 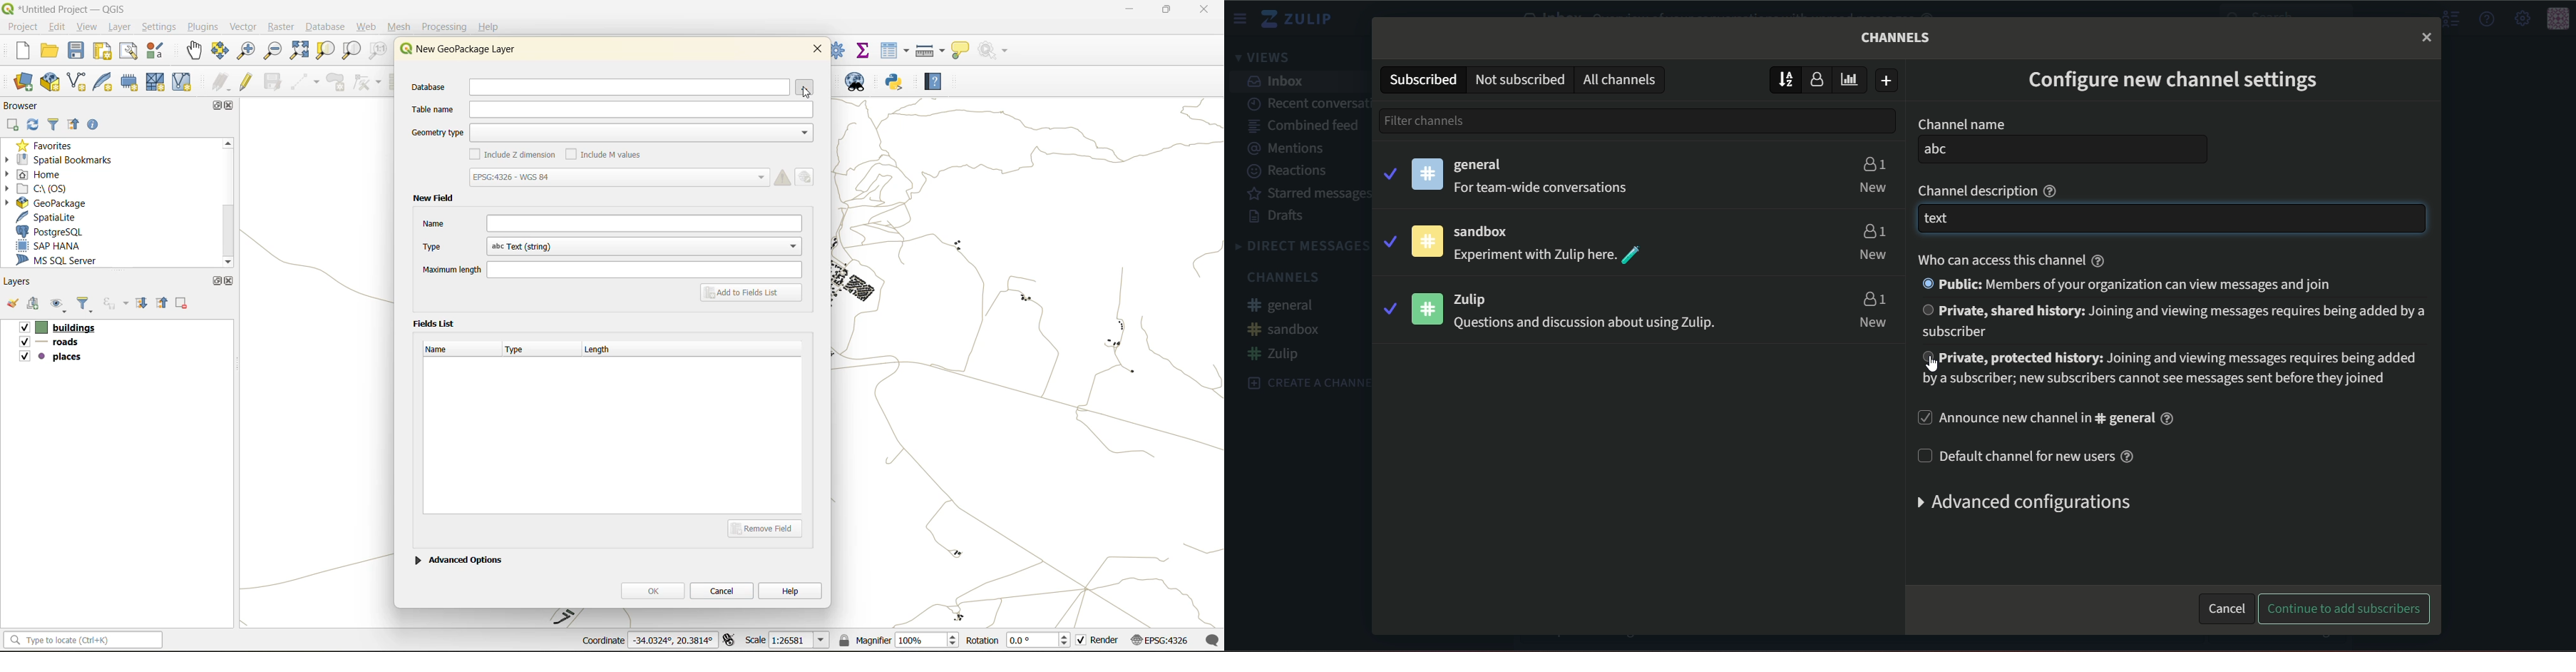 I want to click on default channel for new users, so click(x=2031, y=456).